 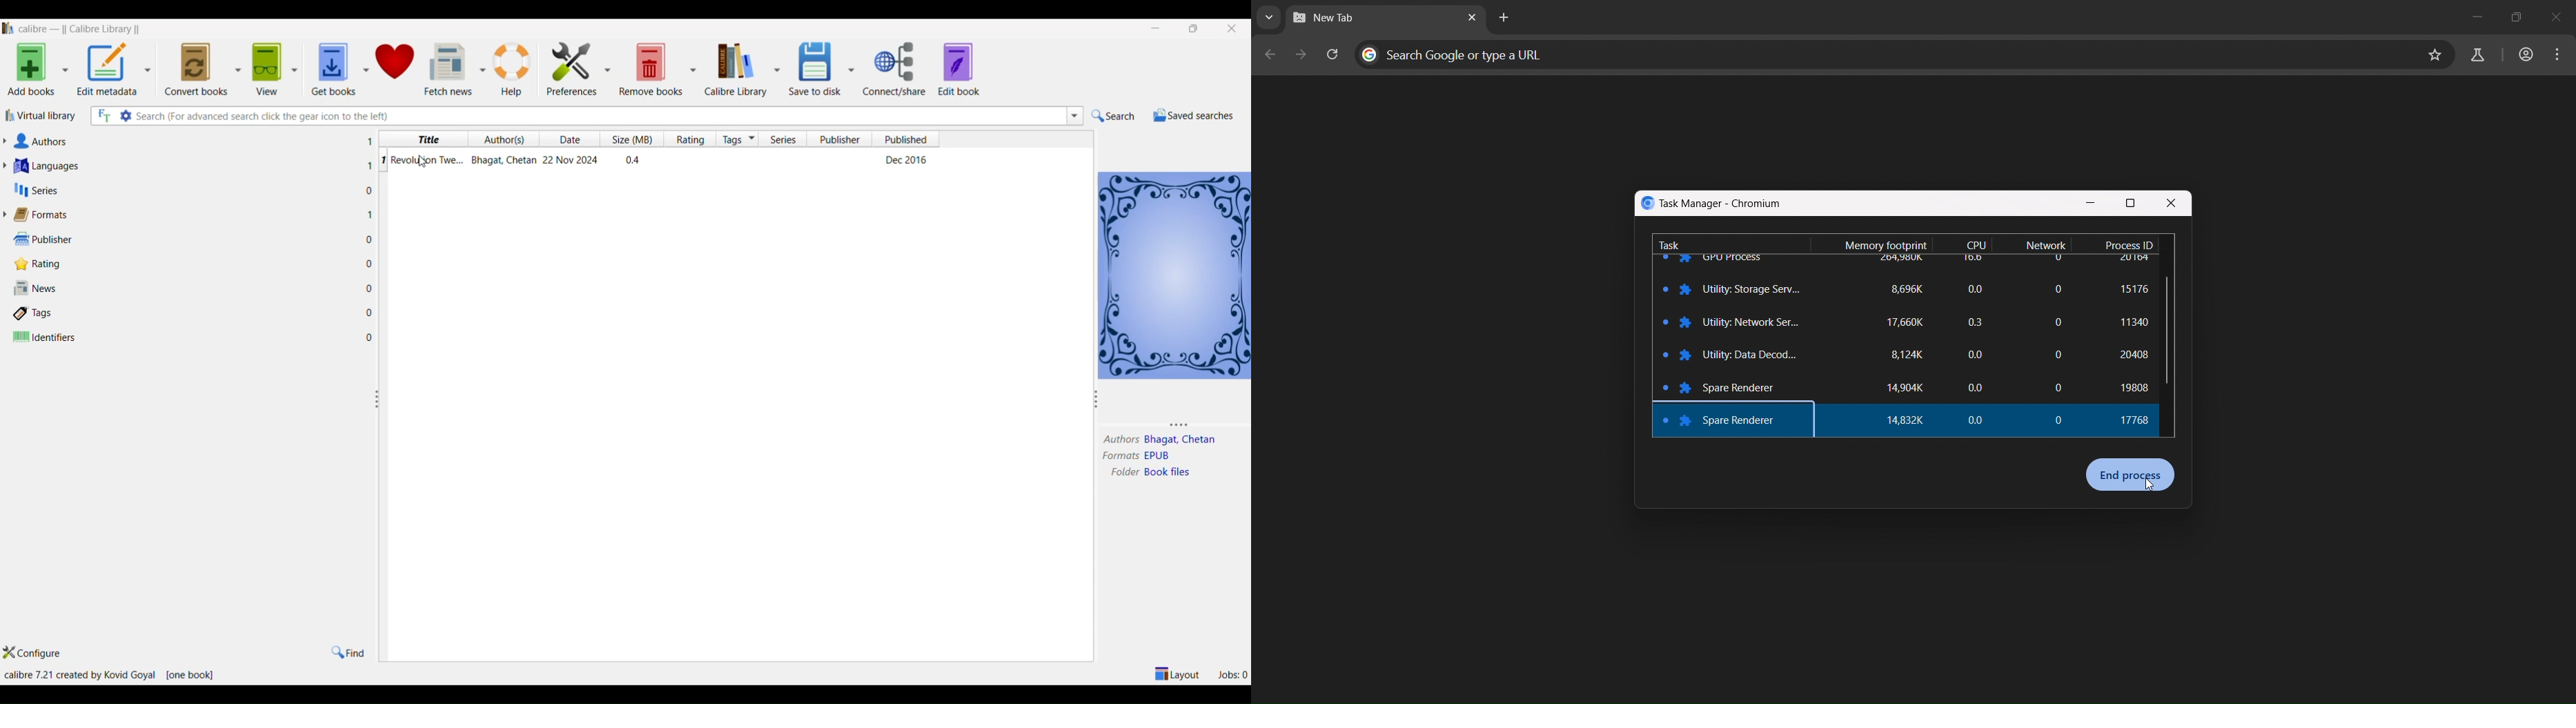 I want to click on folder, so click(x=1122, y=473).